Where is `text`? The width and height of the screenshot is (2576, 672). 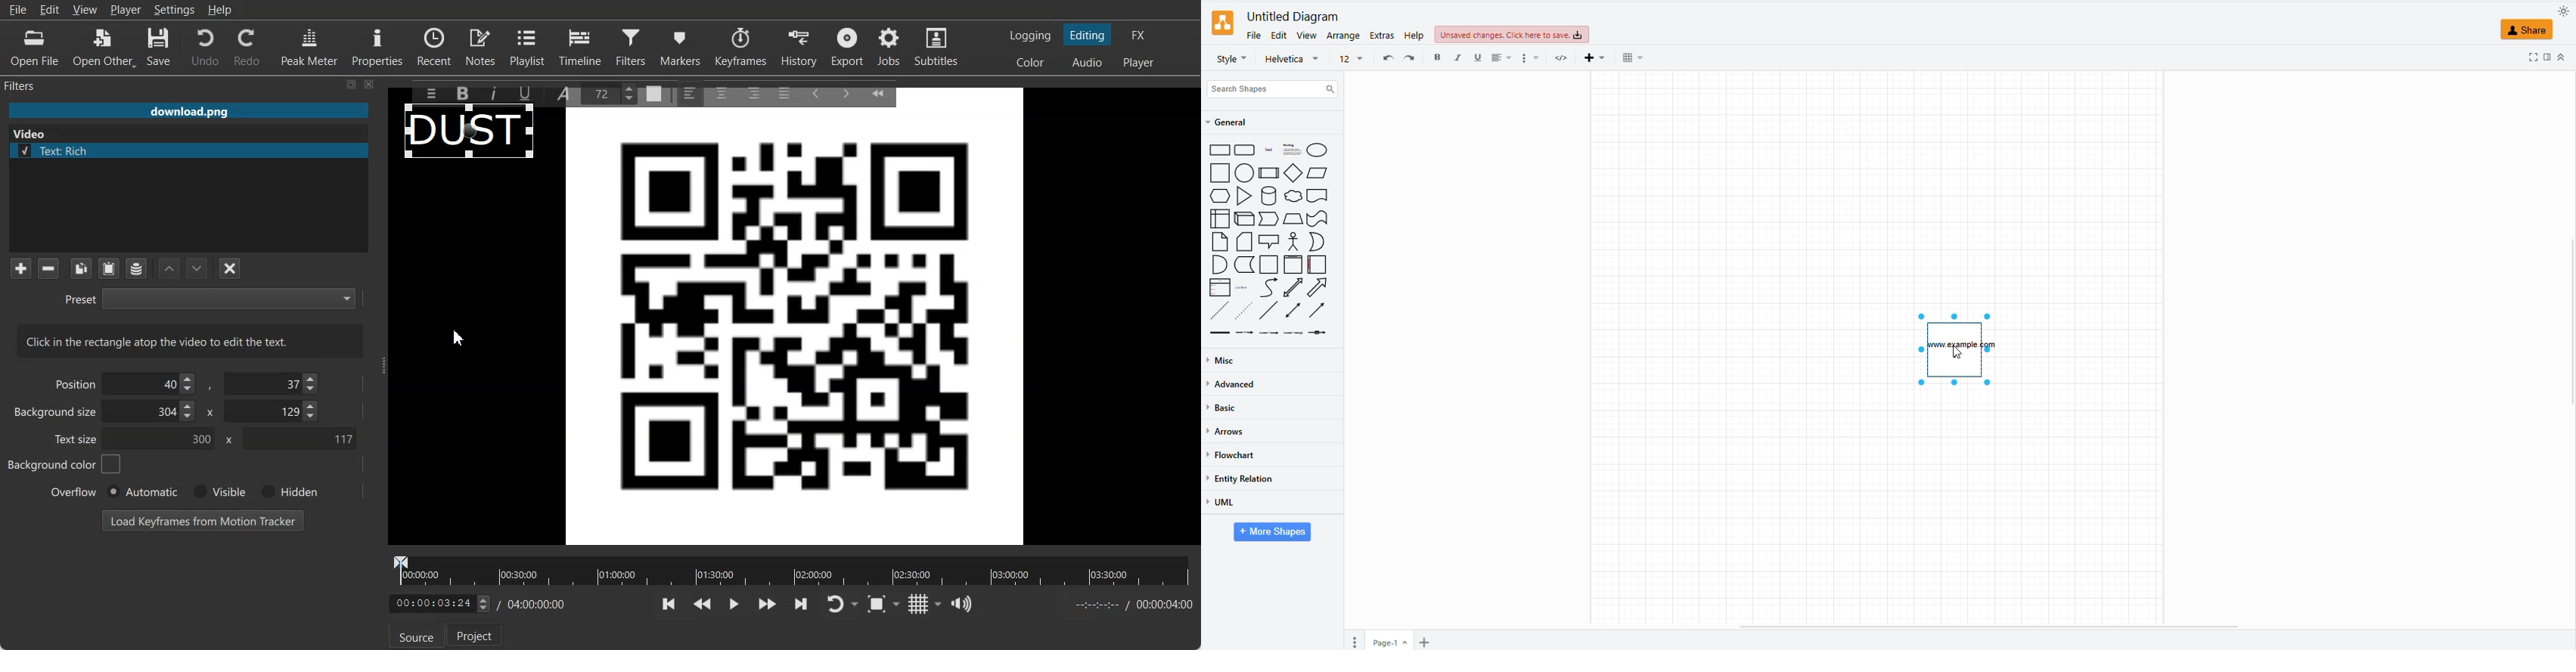 text is located at coordinates (1268, 151).